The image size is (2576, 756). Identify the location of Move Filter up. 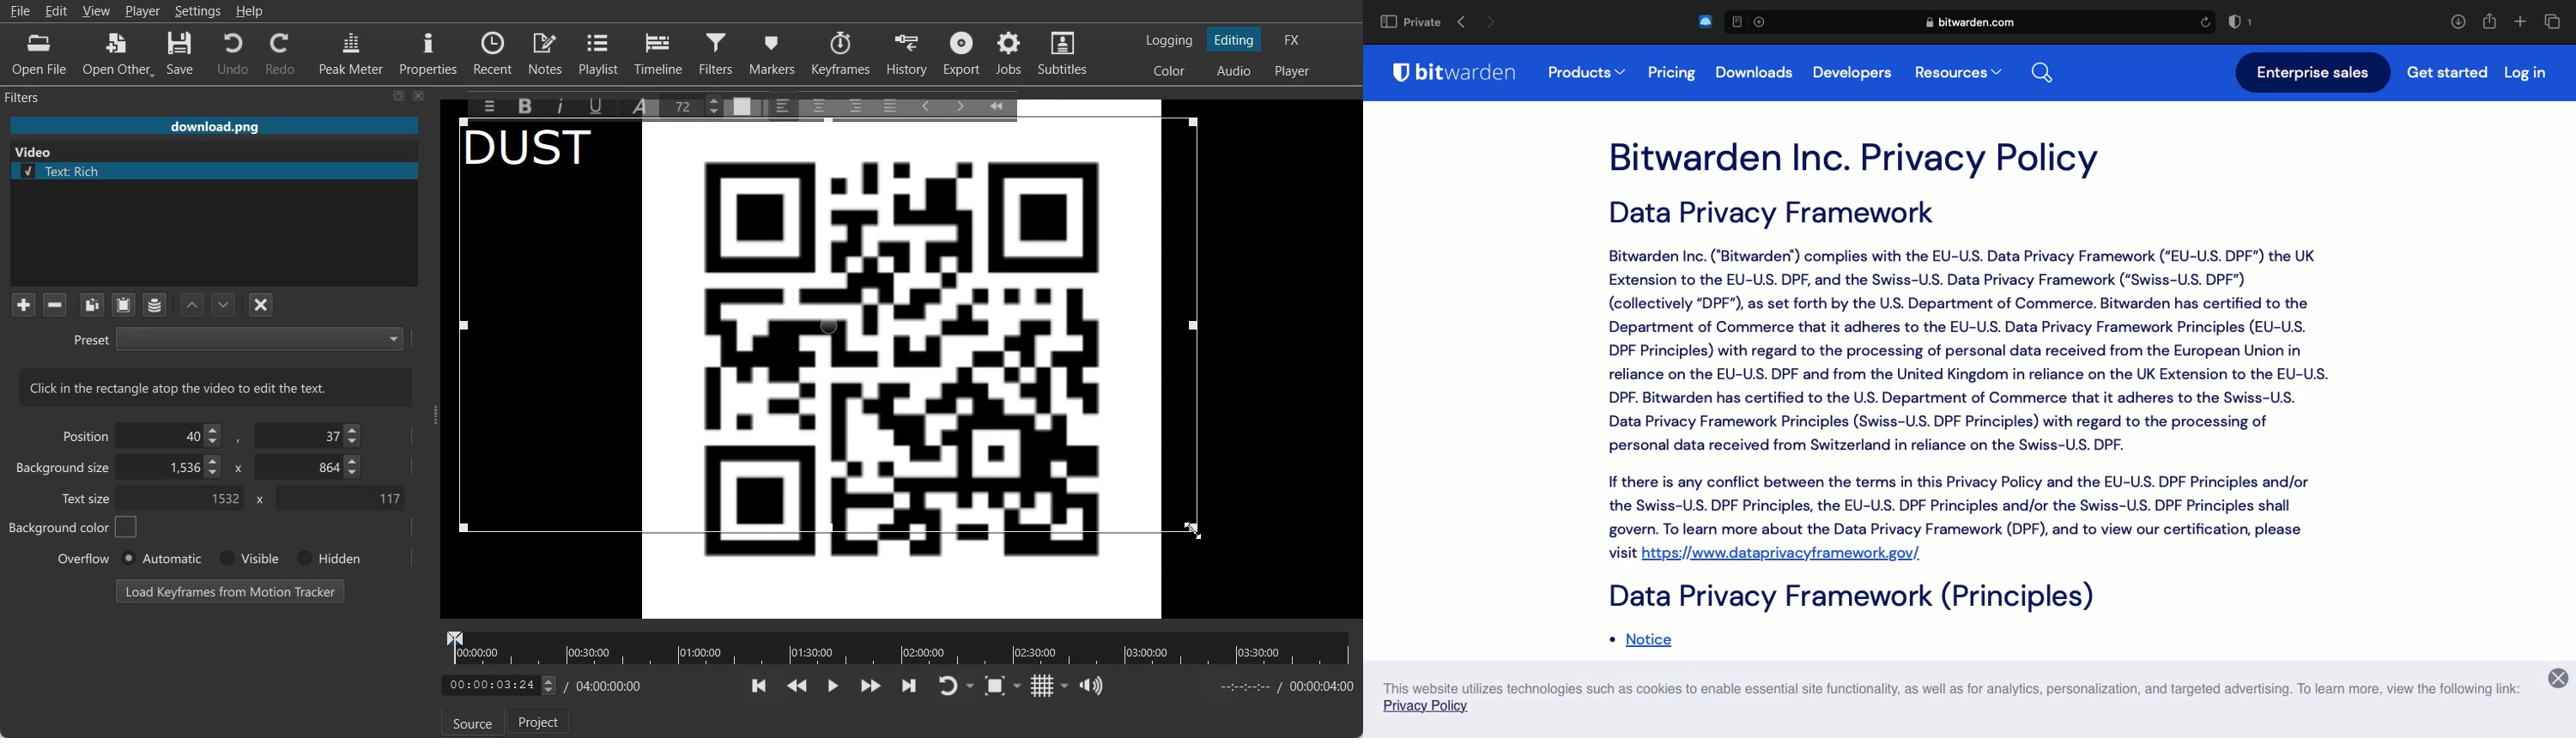
(192, 305).